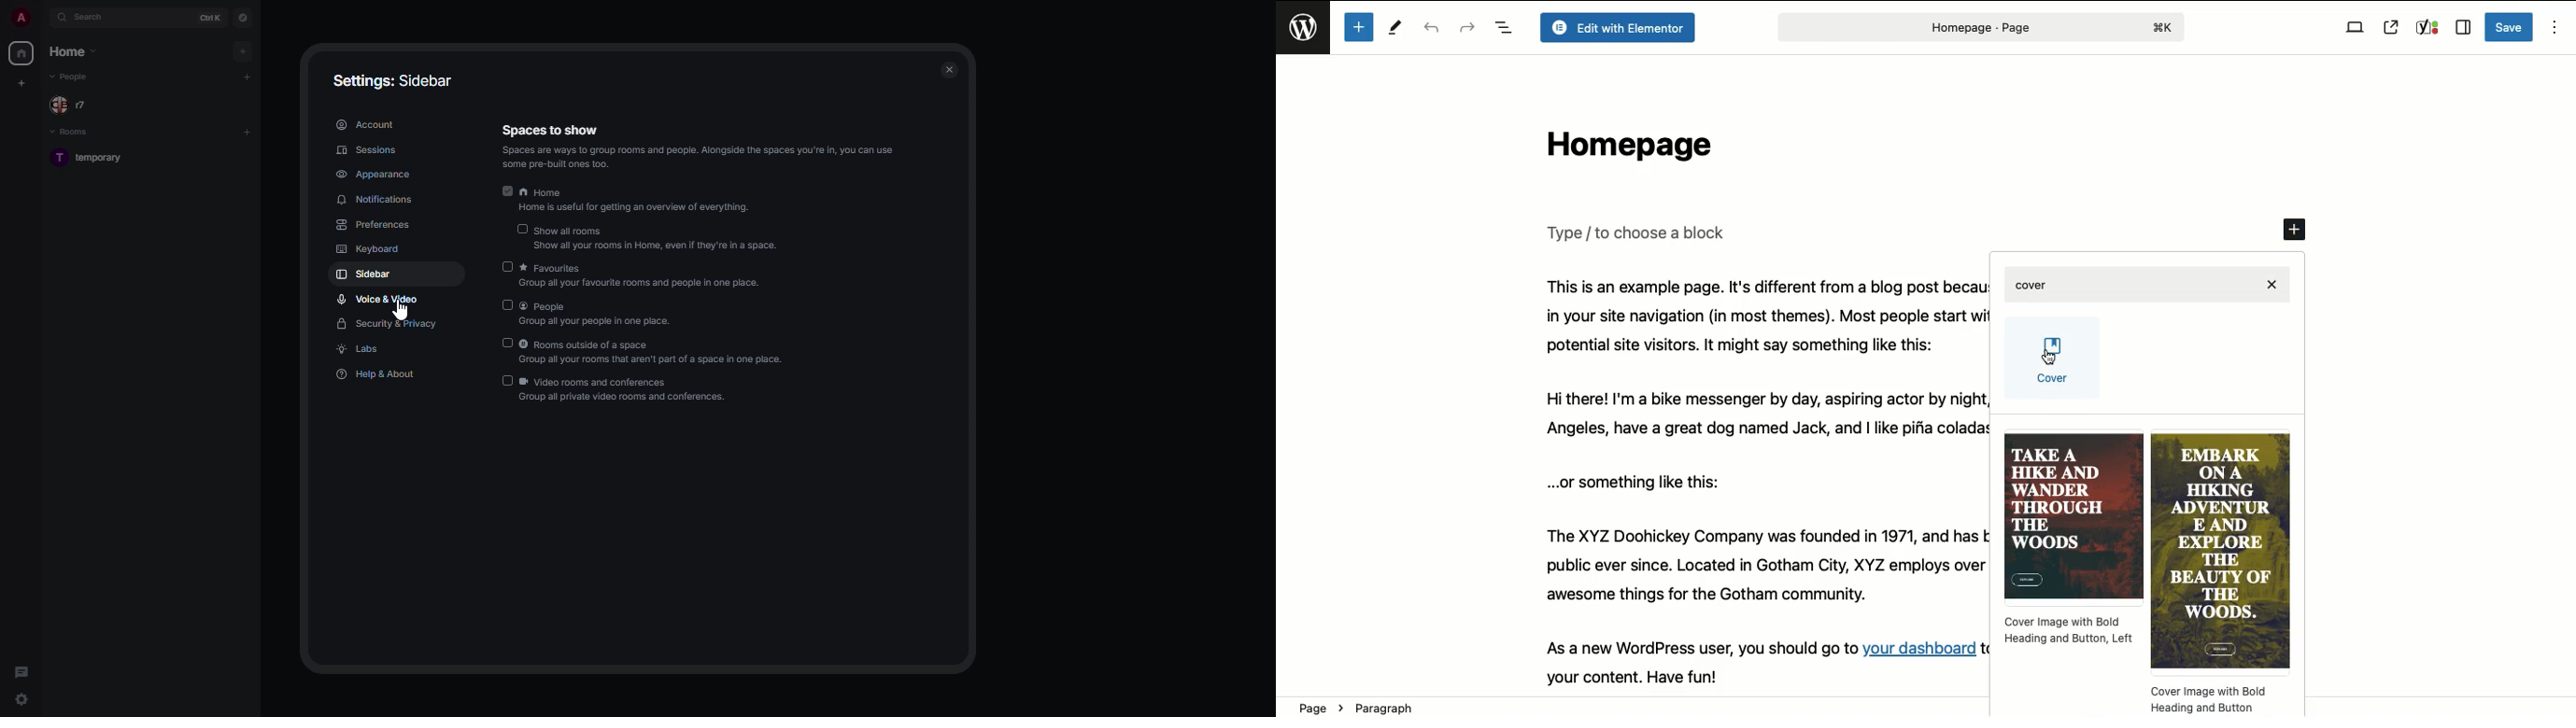 The image size is (2576, 728). I want to click on disabled, so click(507, 343).